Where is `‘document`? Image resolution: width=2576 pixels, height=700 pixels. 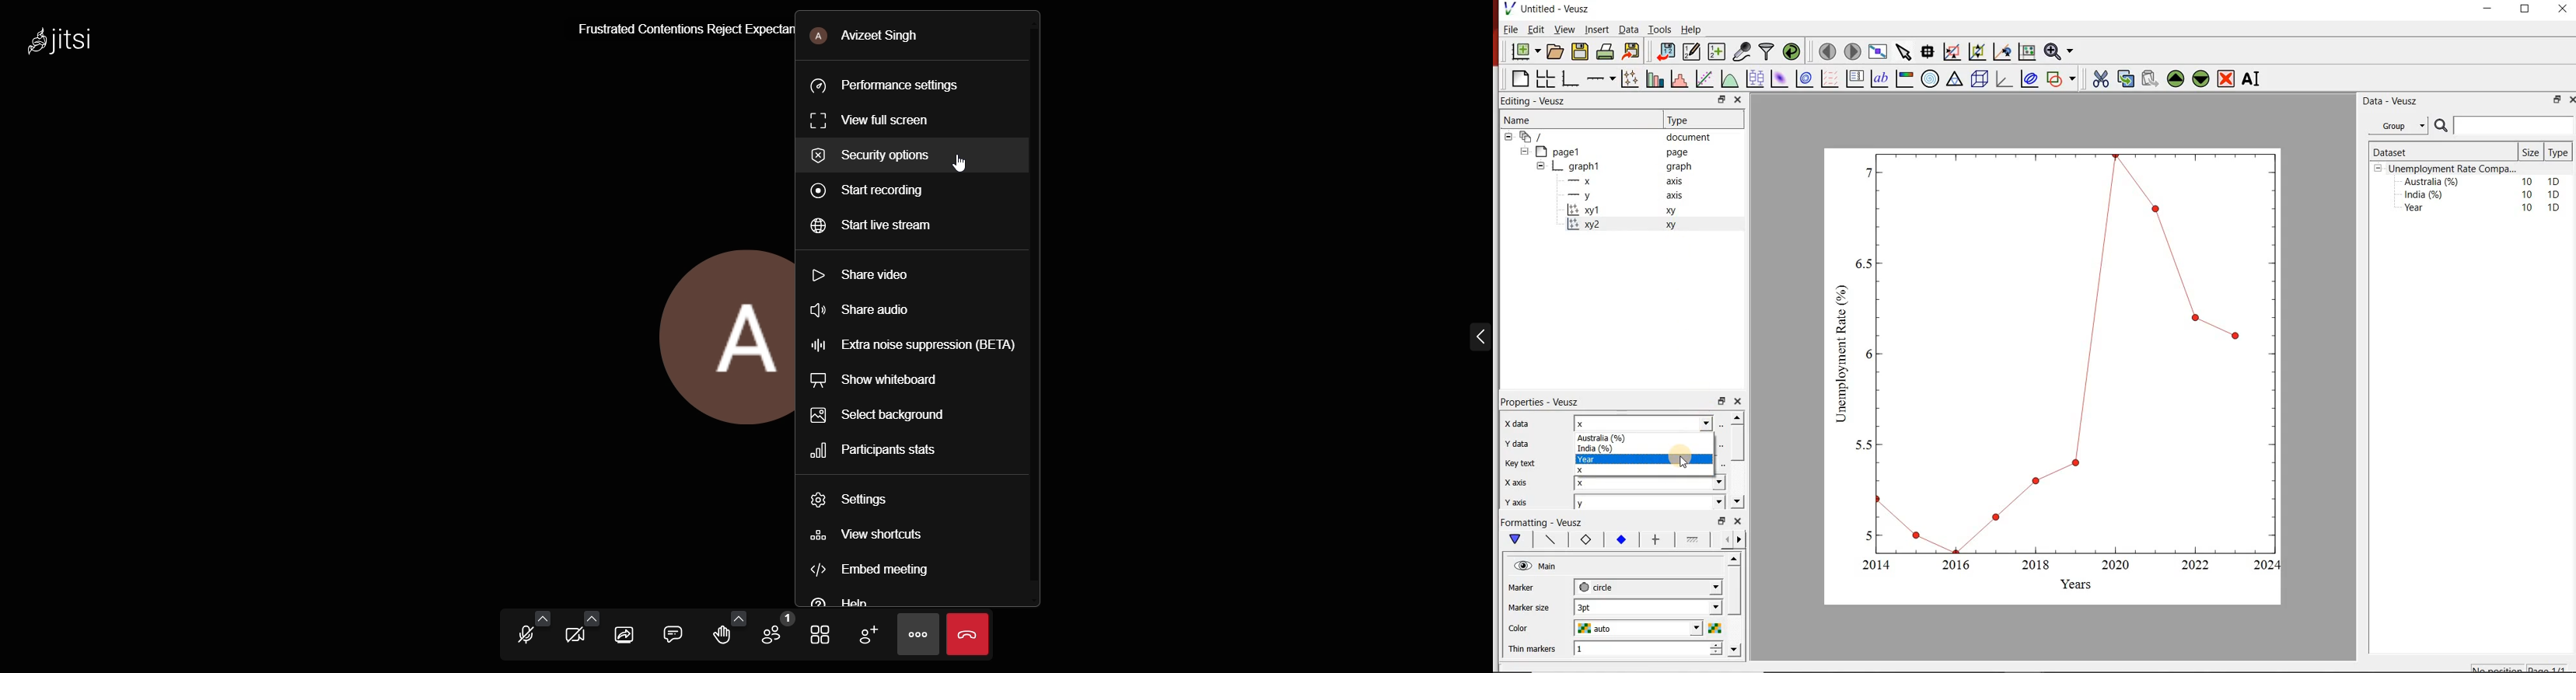 ‘document is located at coordinates (1613, 136).